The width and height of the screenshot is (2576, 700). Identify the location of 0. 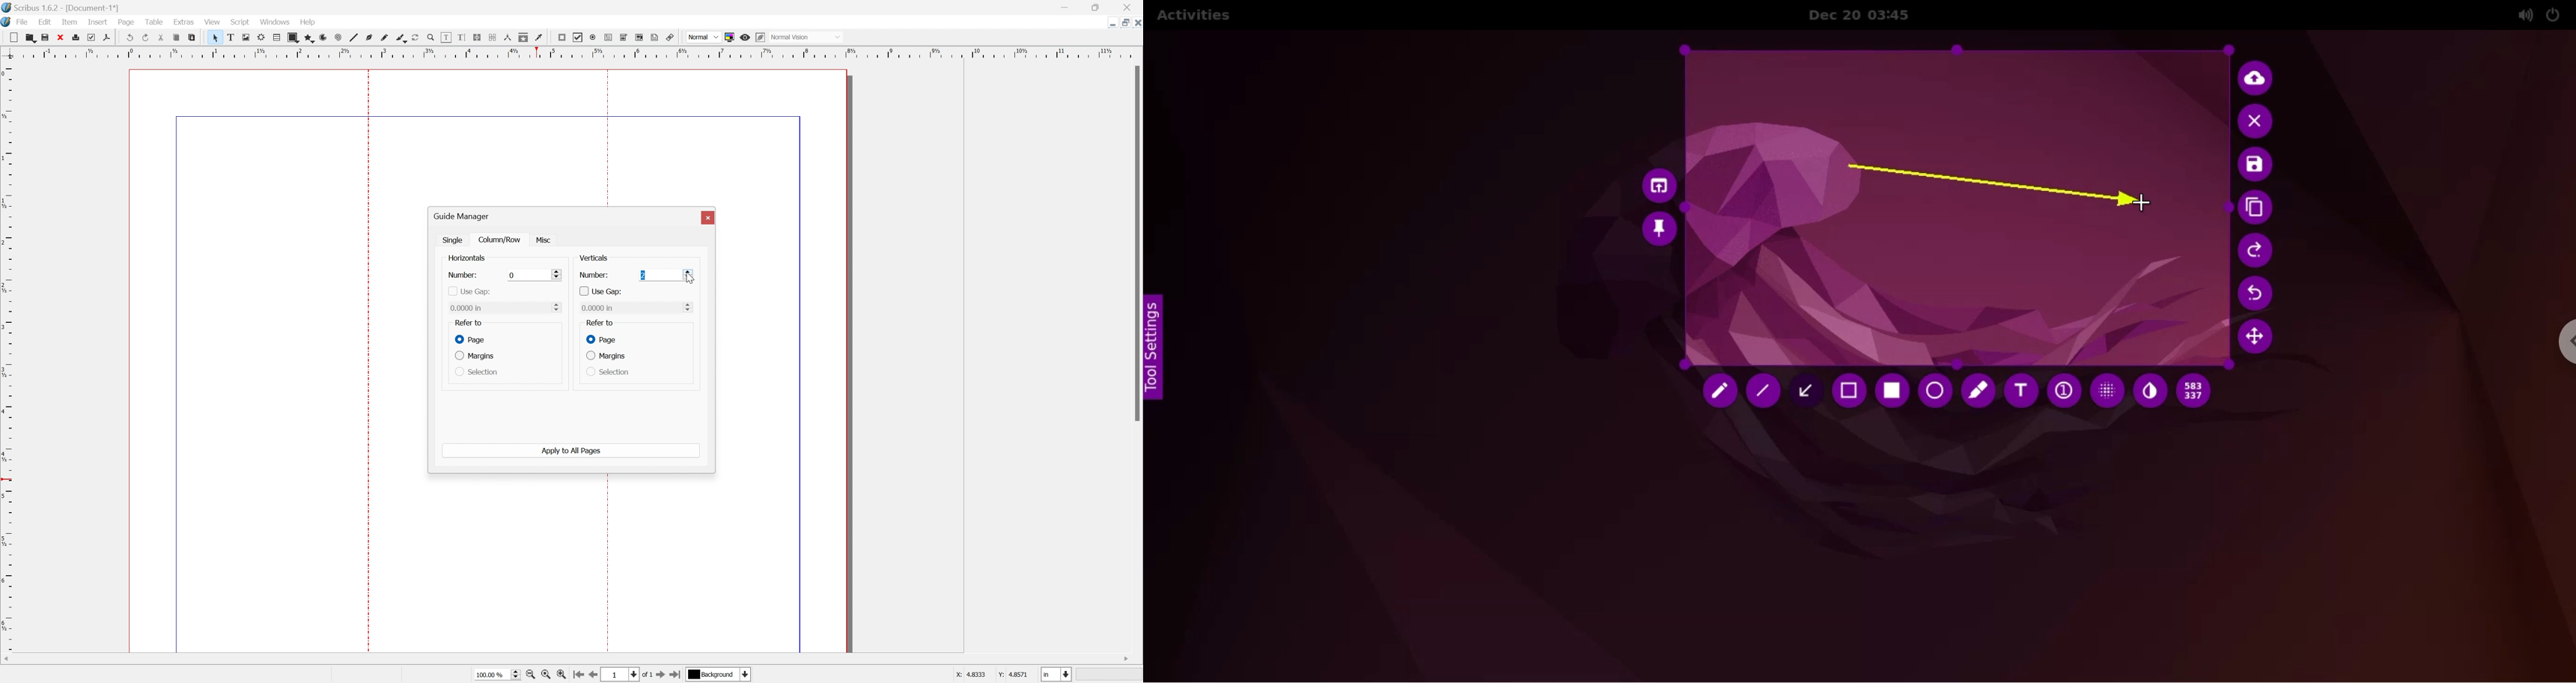
(533, 275).